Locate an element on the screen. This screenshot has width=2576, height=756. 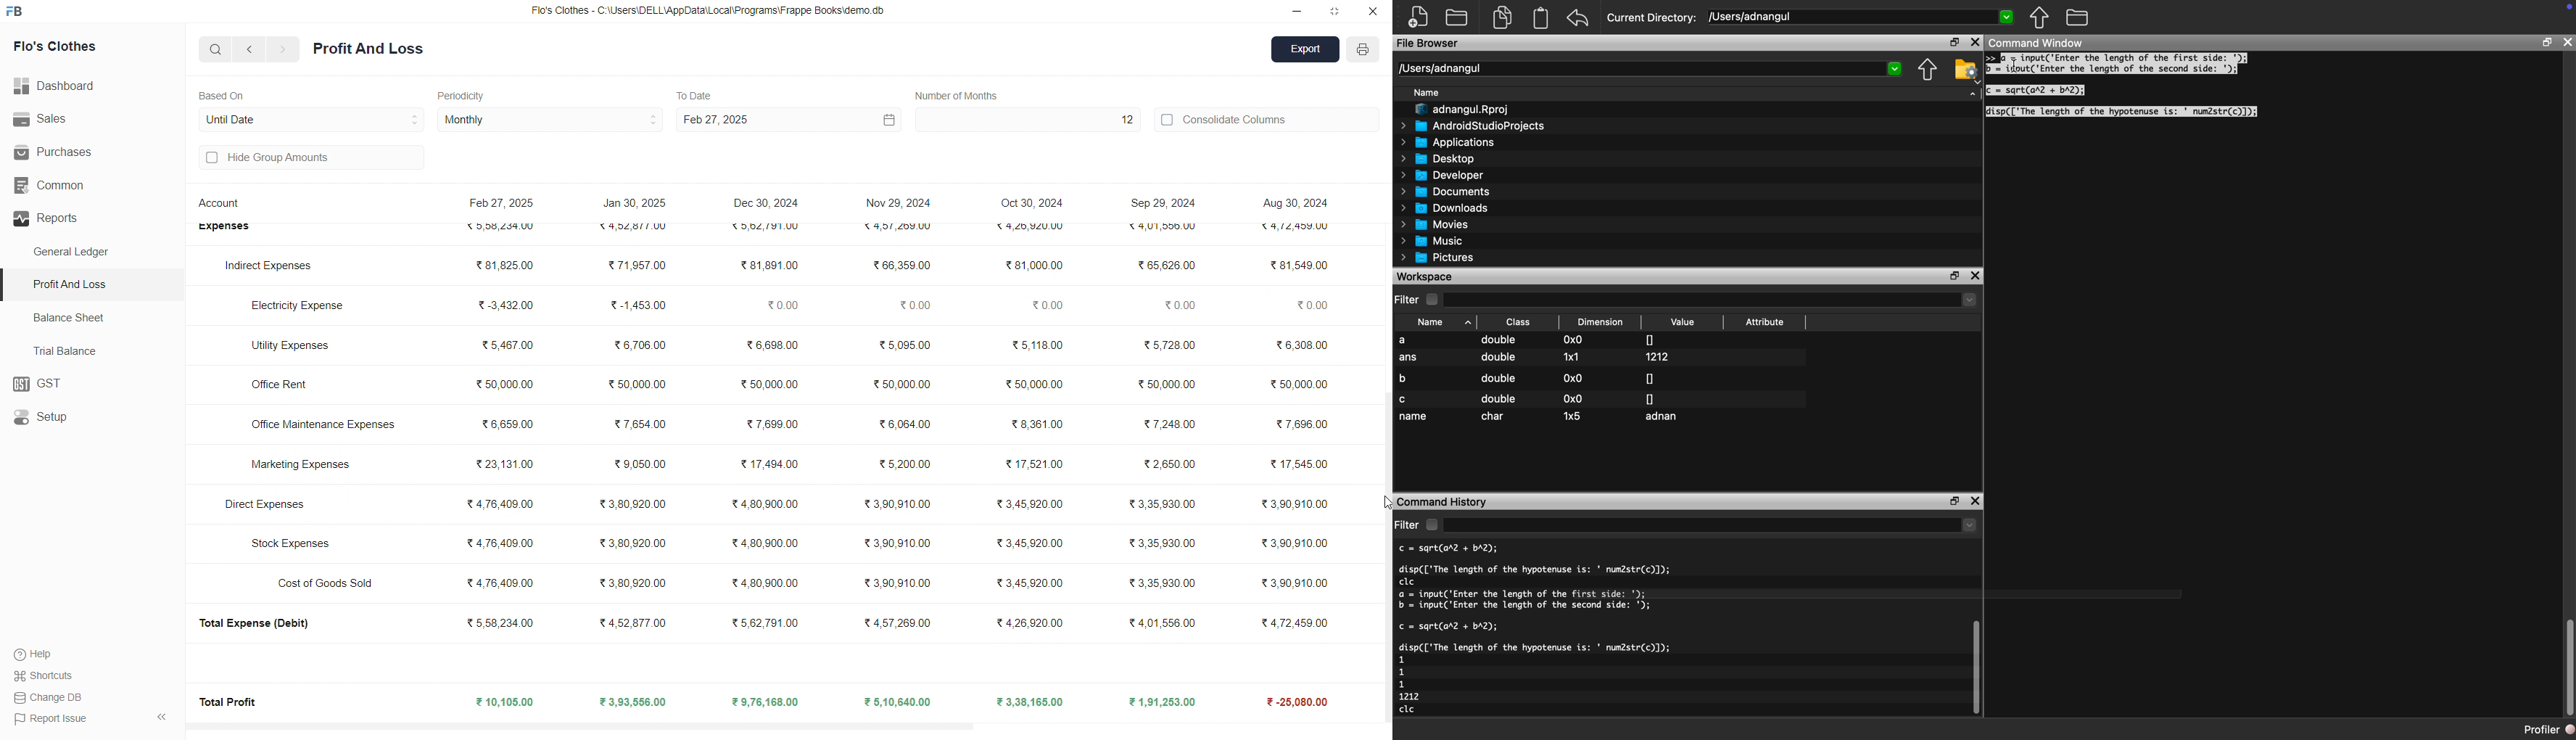
Flo's Clothes is located at coordinates (74, 47).